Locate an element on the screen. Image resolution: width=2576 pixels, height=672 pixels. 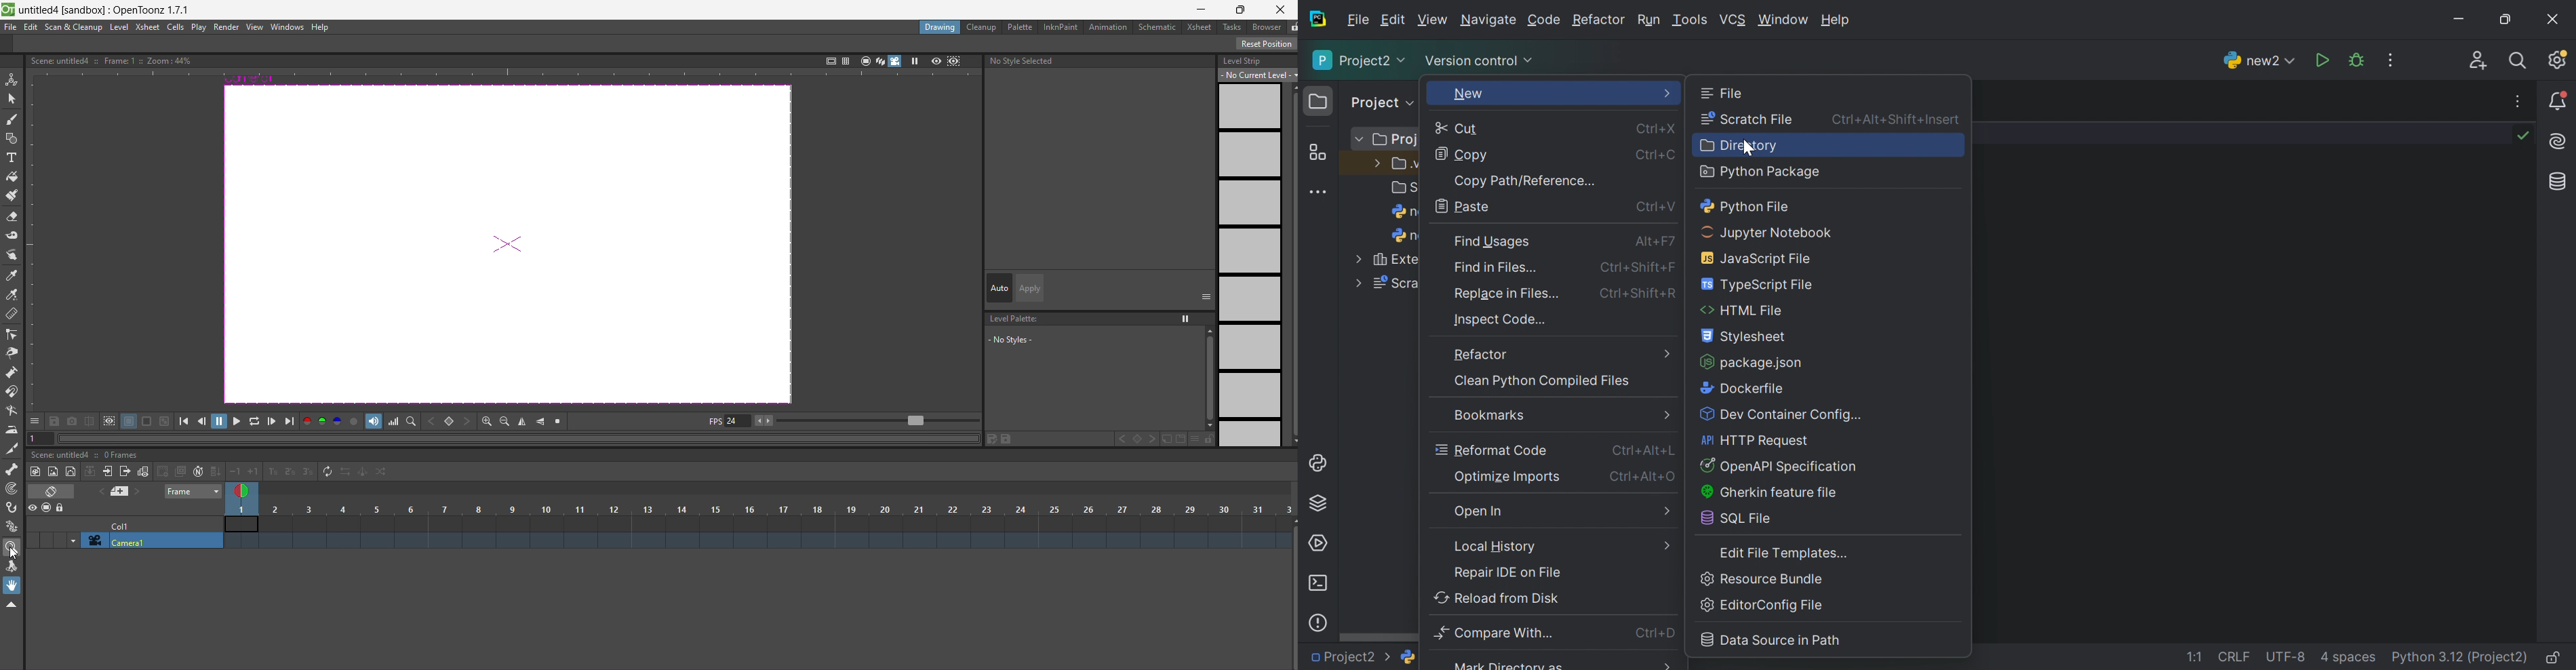
Problems is located at coordinates (1320, 623).